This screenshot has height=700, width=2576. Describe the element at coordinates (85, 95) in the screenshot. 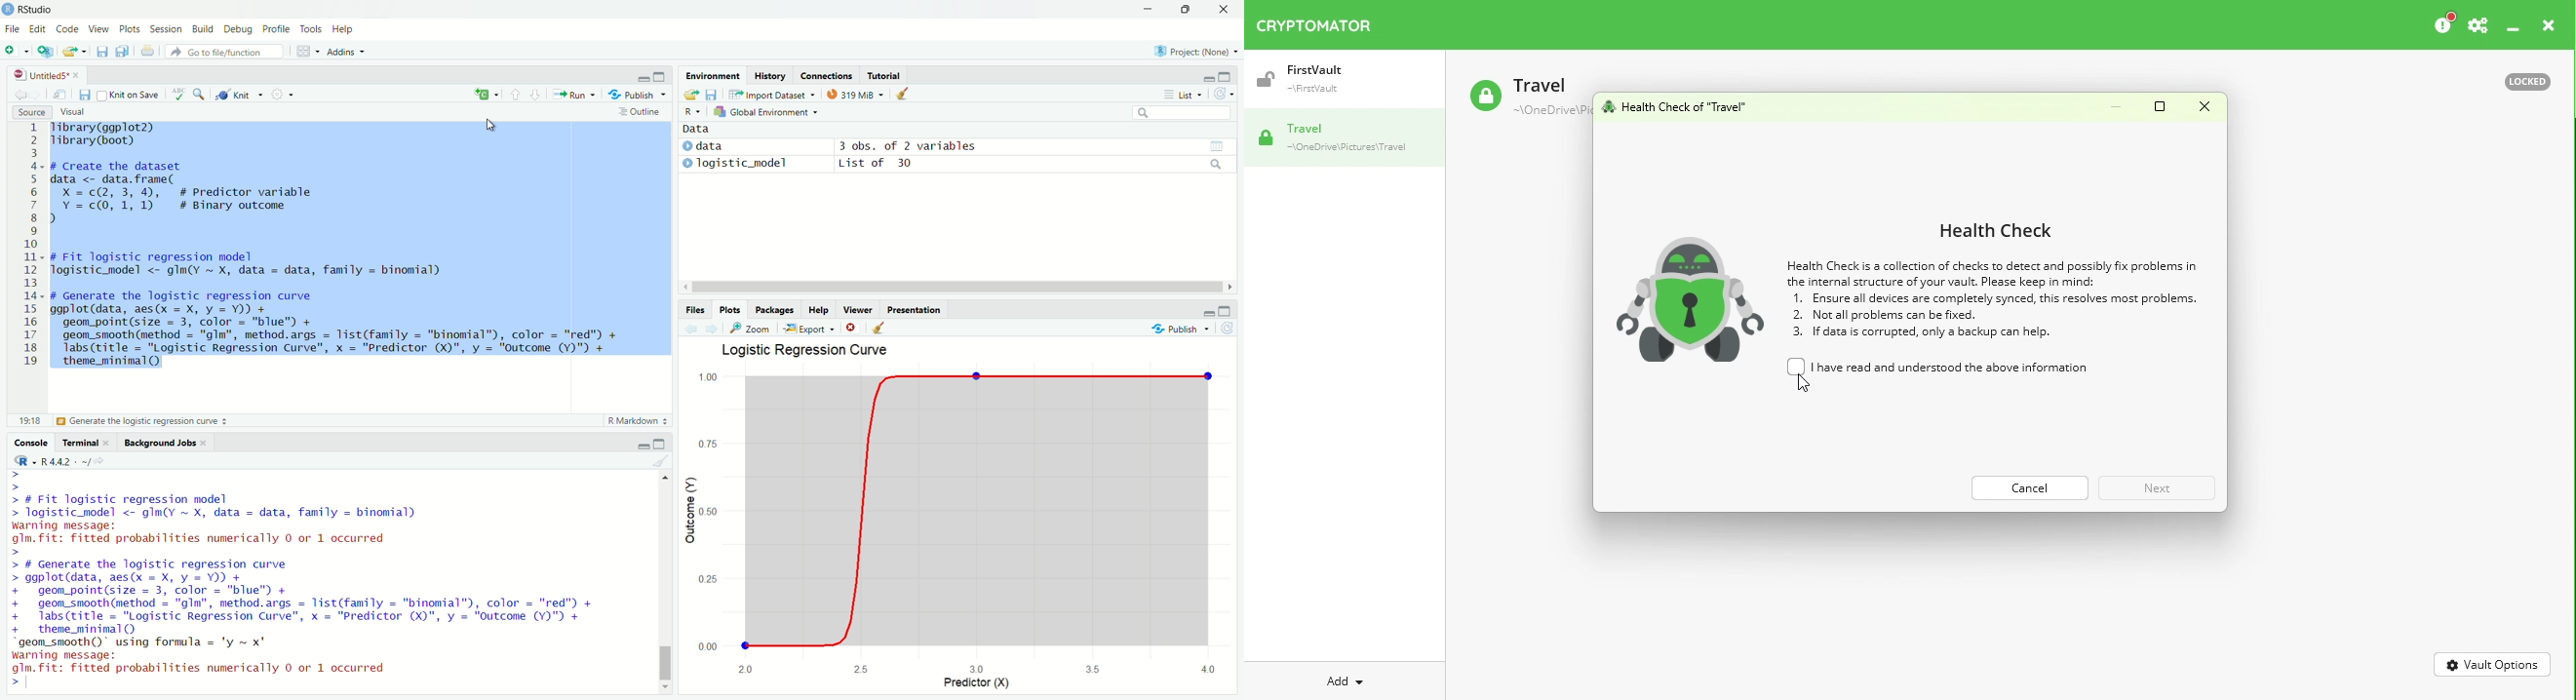

I see `Save current document` at that location.